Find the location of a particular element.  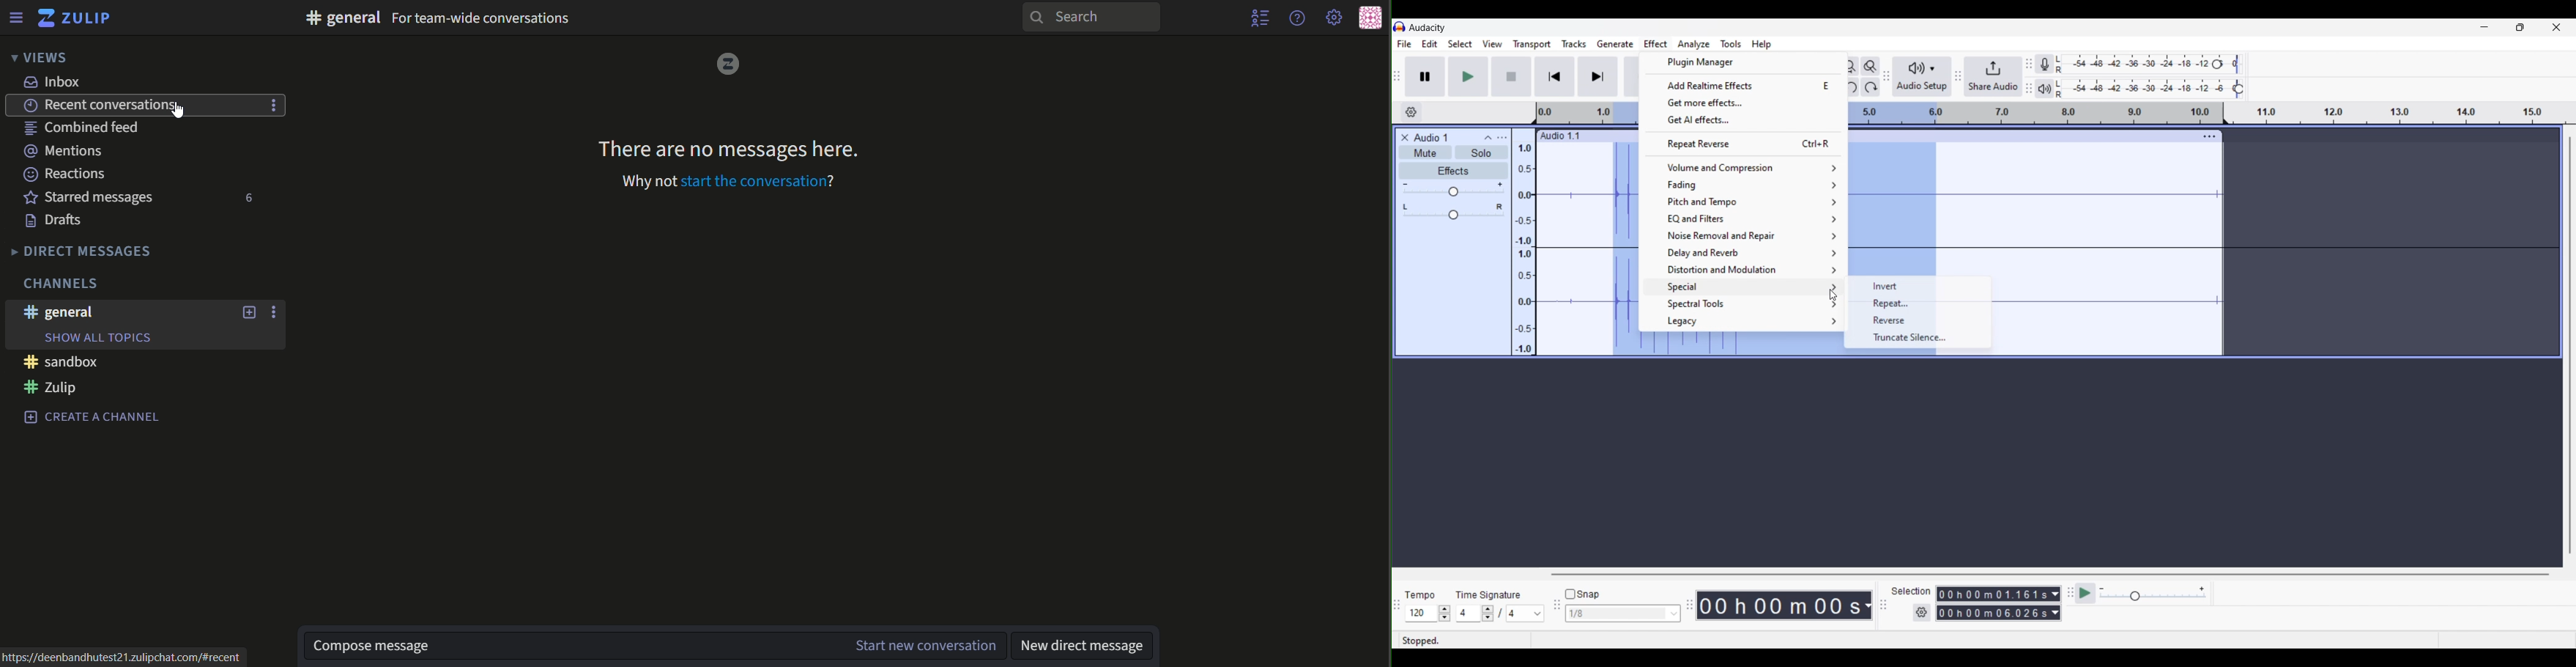

Selection settings is located at coordinates (1922, 613).